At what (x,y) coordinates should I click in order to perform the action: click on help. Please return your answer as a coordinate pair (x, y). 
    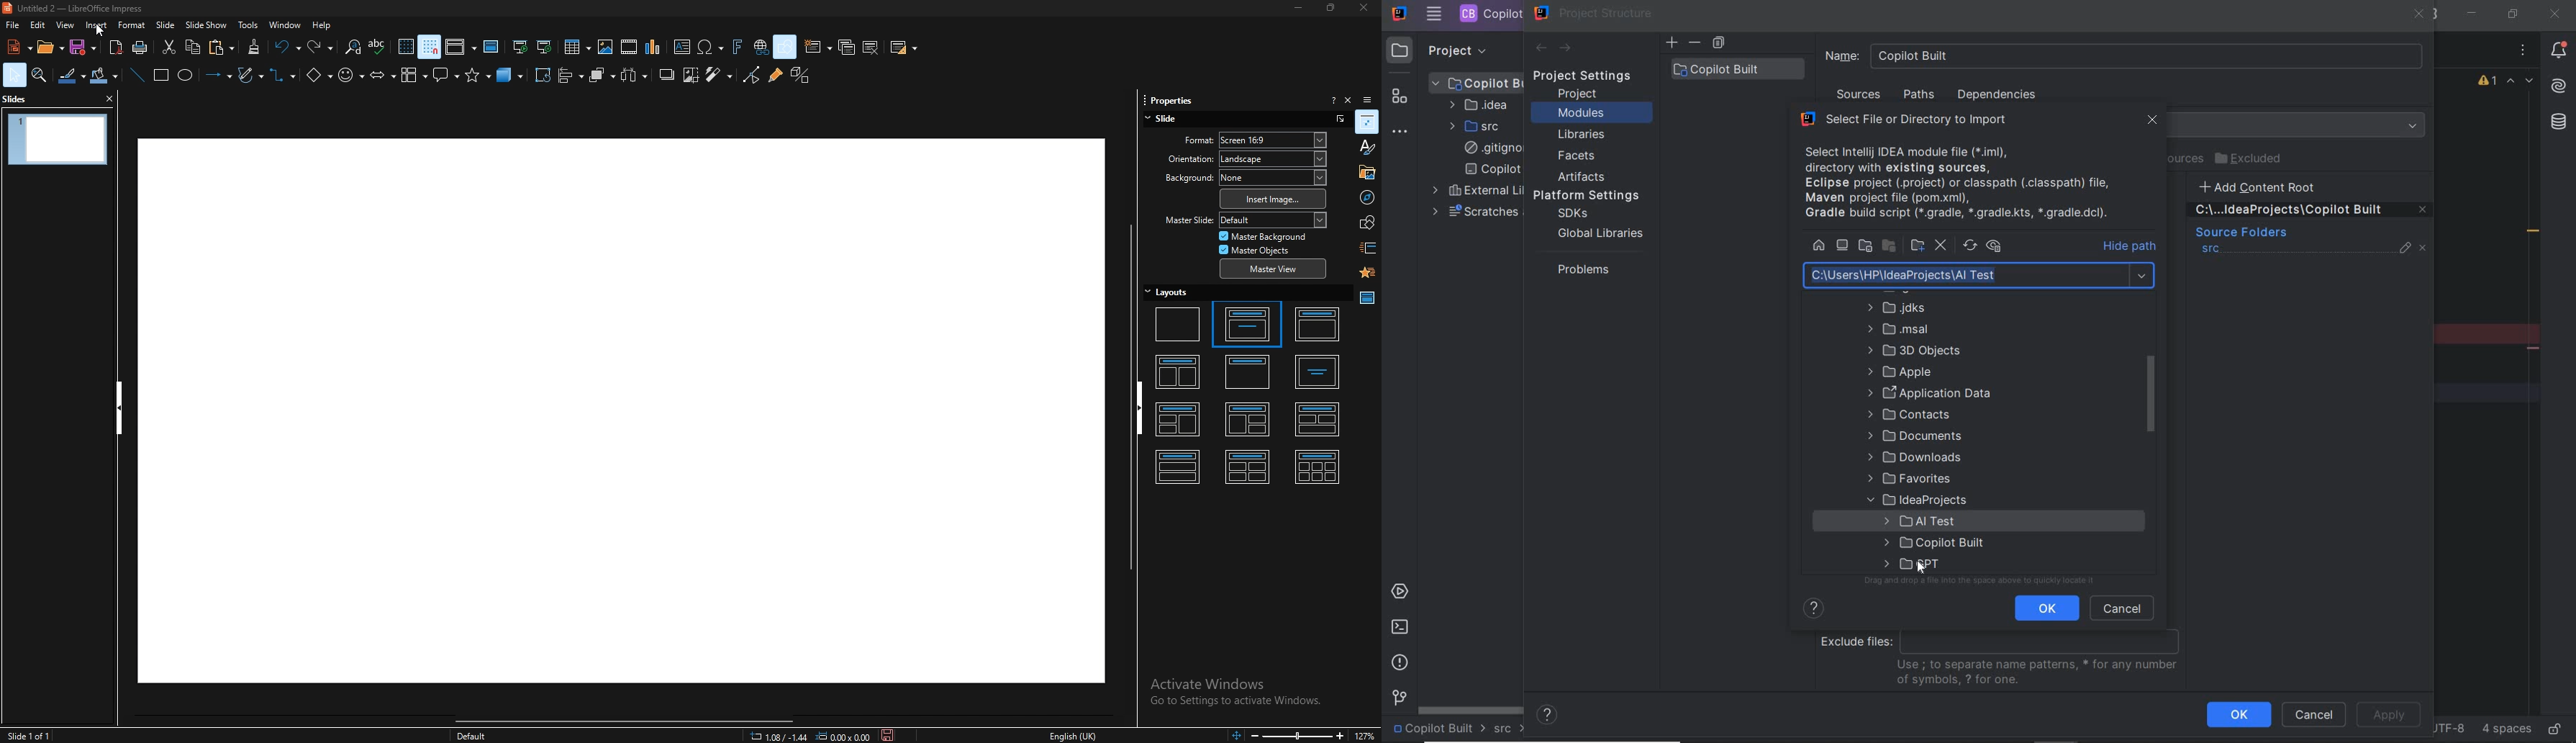
    Looking at the image, I should click on (322, 25).